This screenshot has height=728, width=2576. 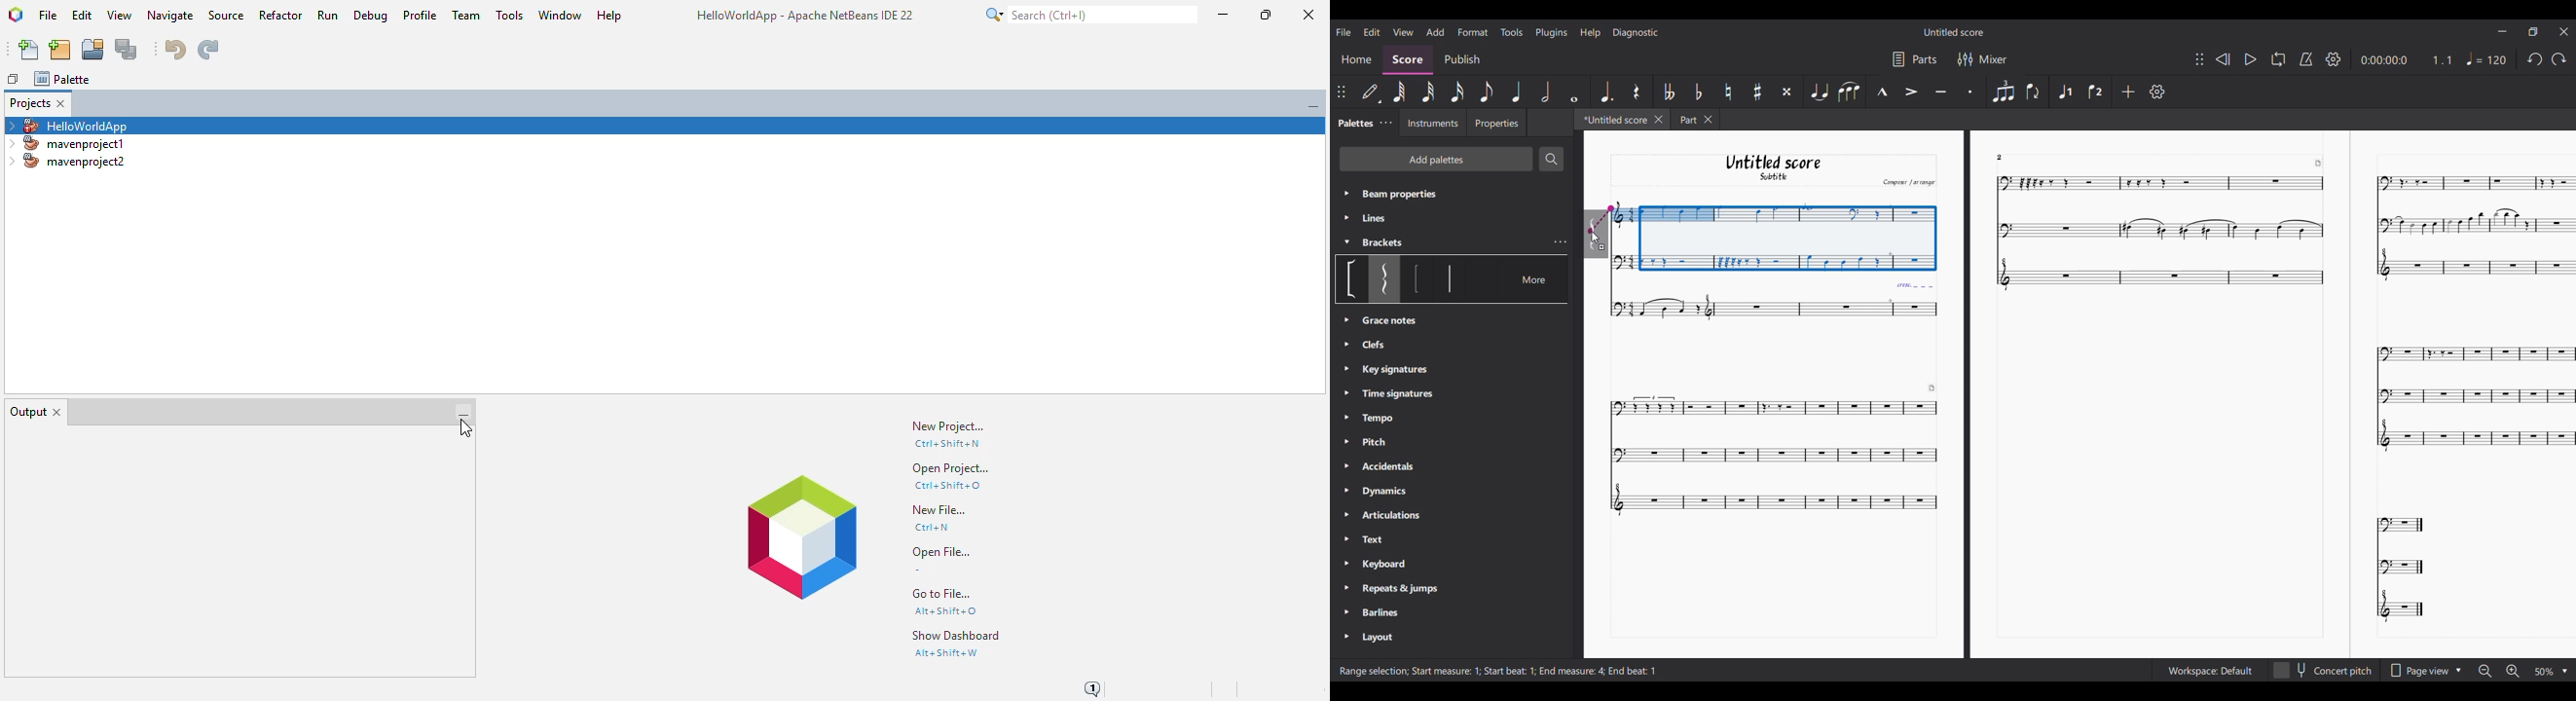 What do you see at coordinates (1345, 319) in the screenshot?
I see `` at bounding box center [1345, 319].